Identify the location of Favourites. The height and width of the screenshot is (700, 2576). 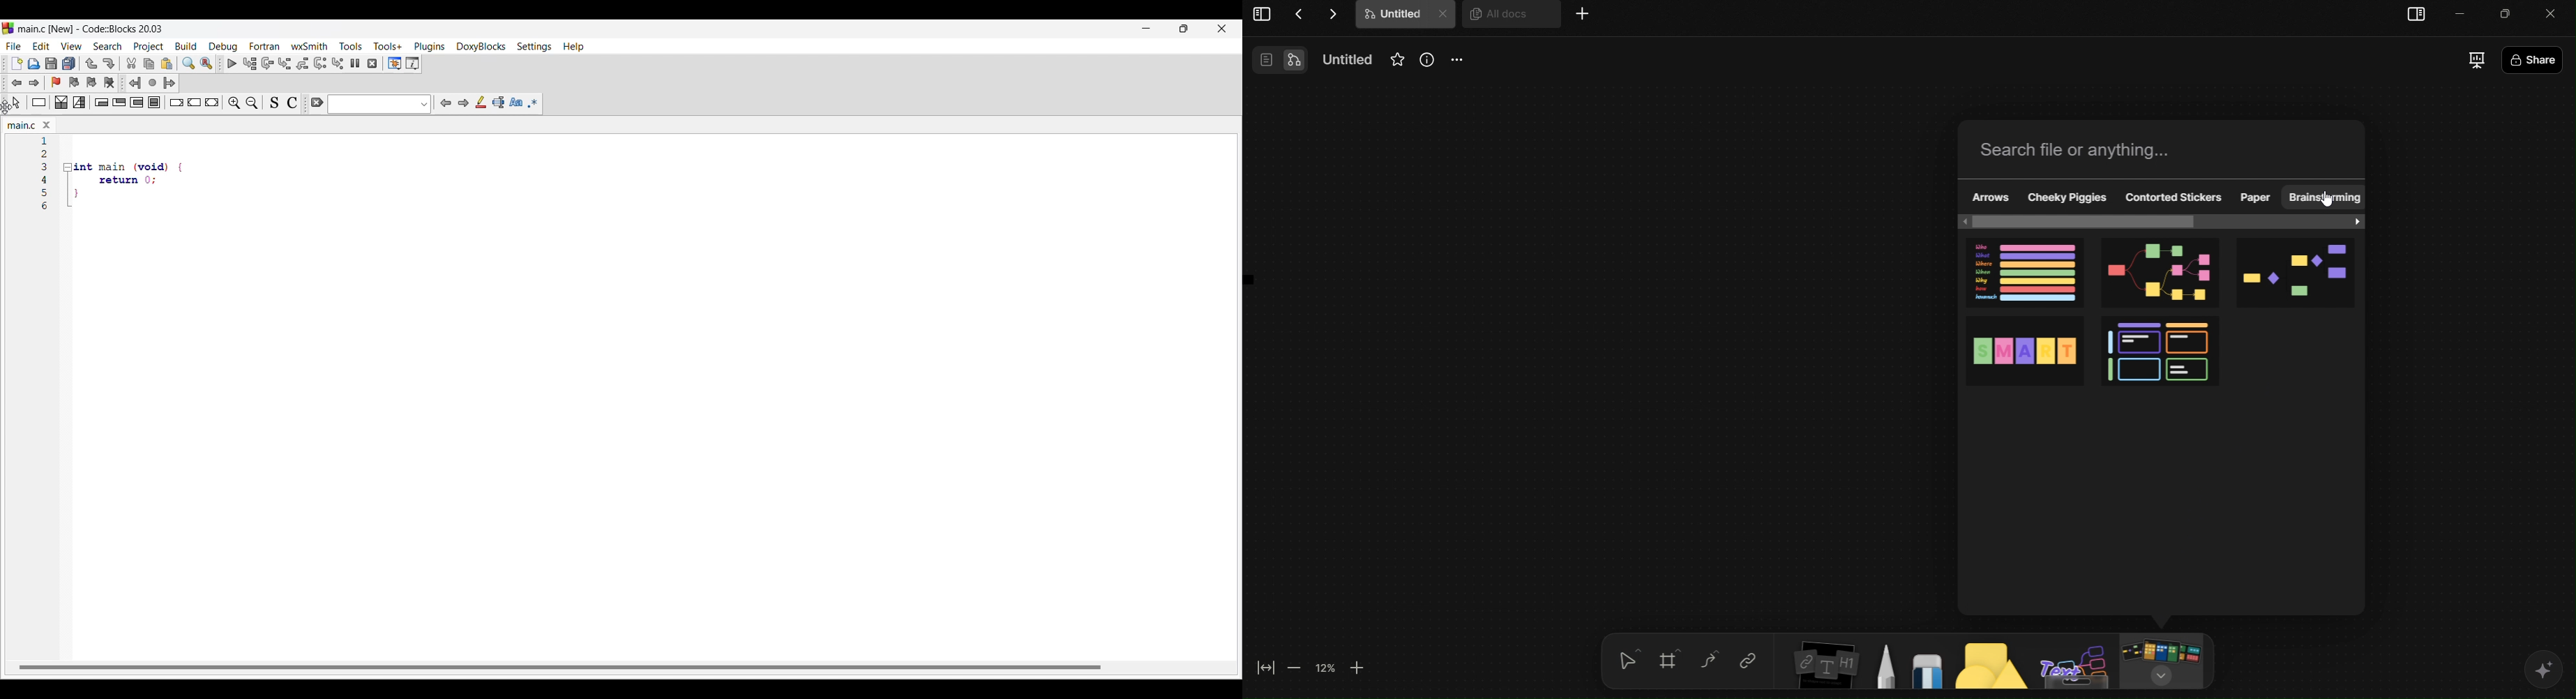
(1396, 58).